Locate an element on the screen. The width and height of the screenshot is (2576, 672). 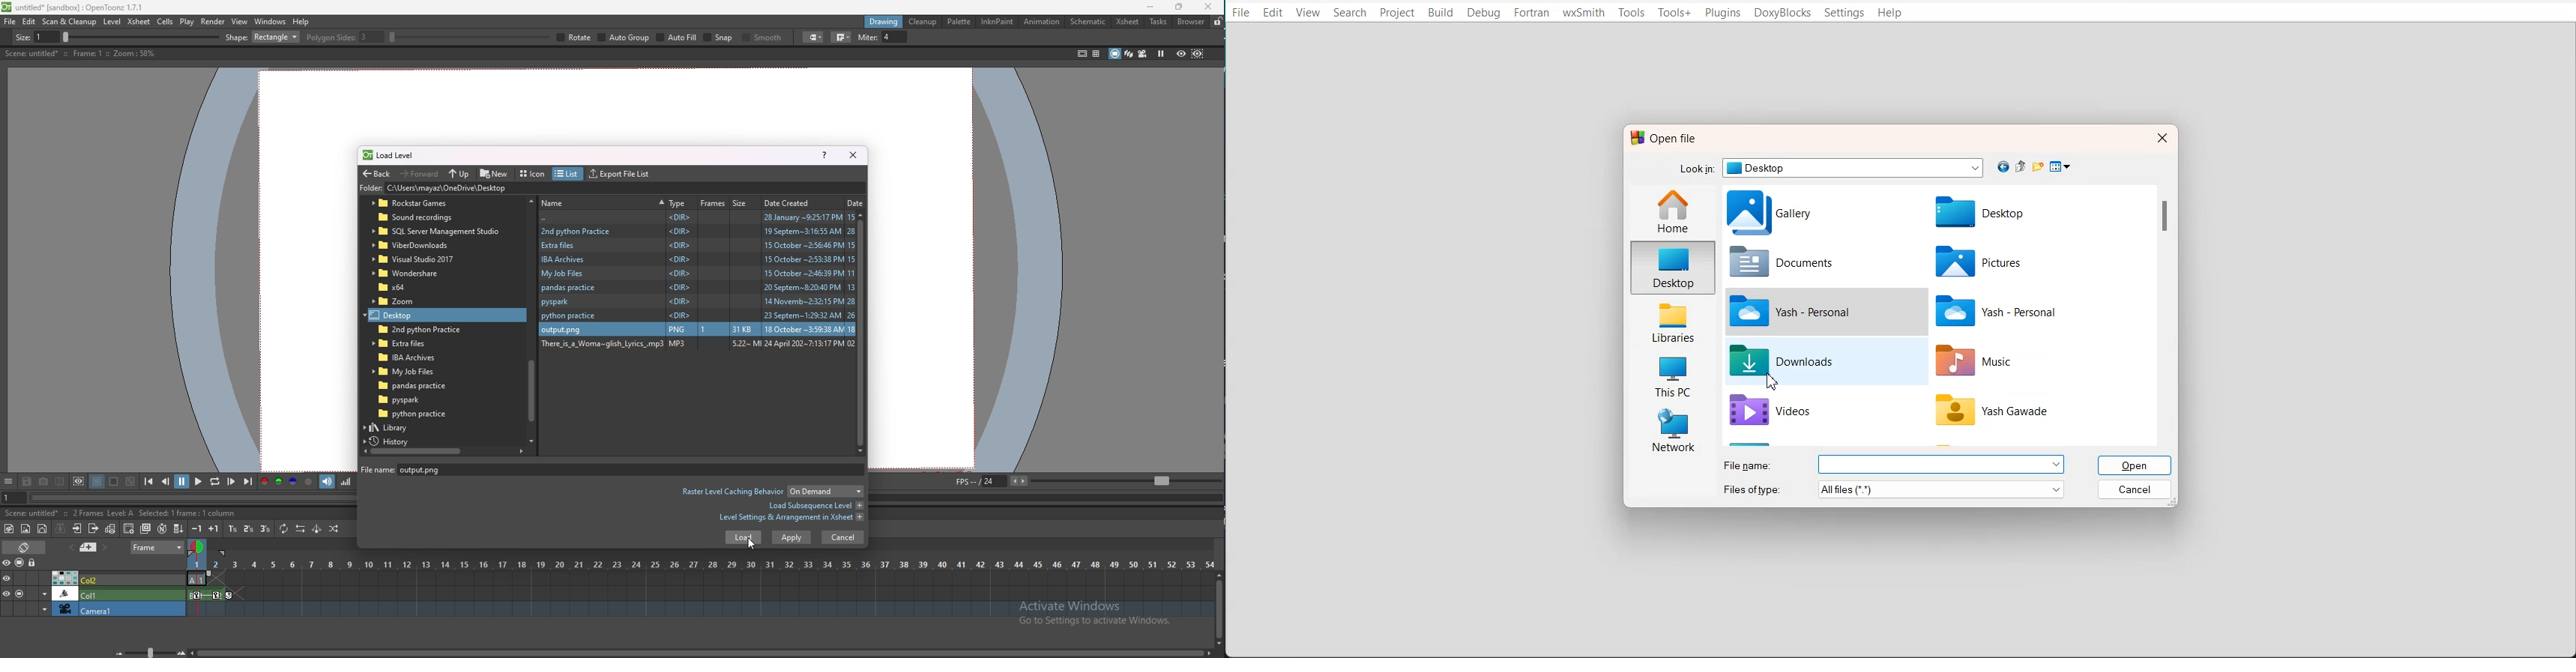
resize is located at coordinates (1179, 8).